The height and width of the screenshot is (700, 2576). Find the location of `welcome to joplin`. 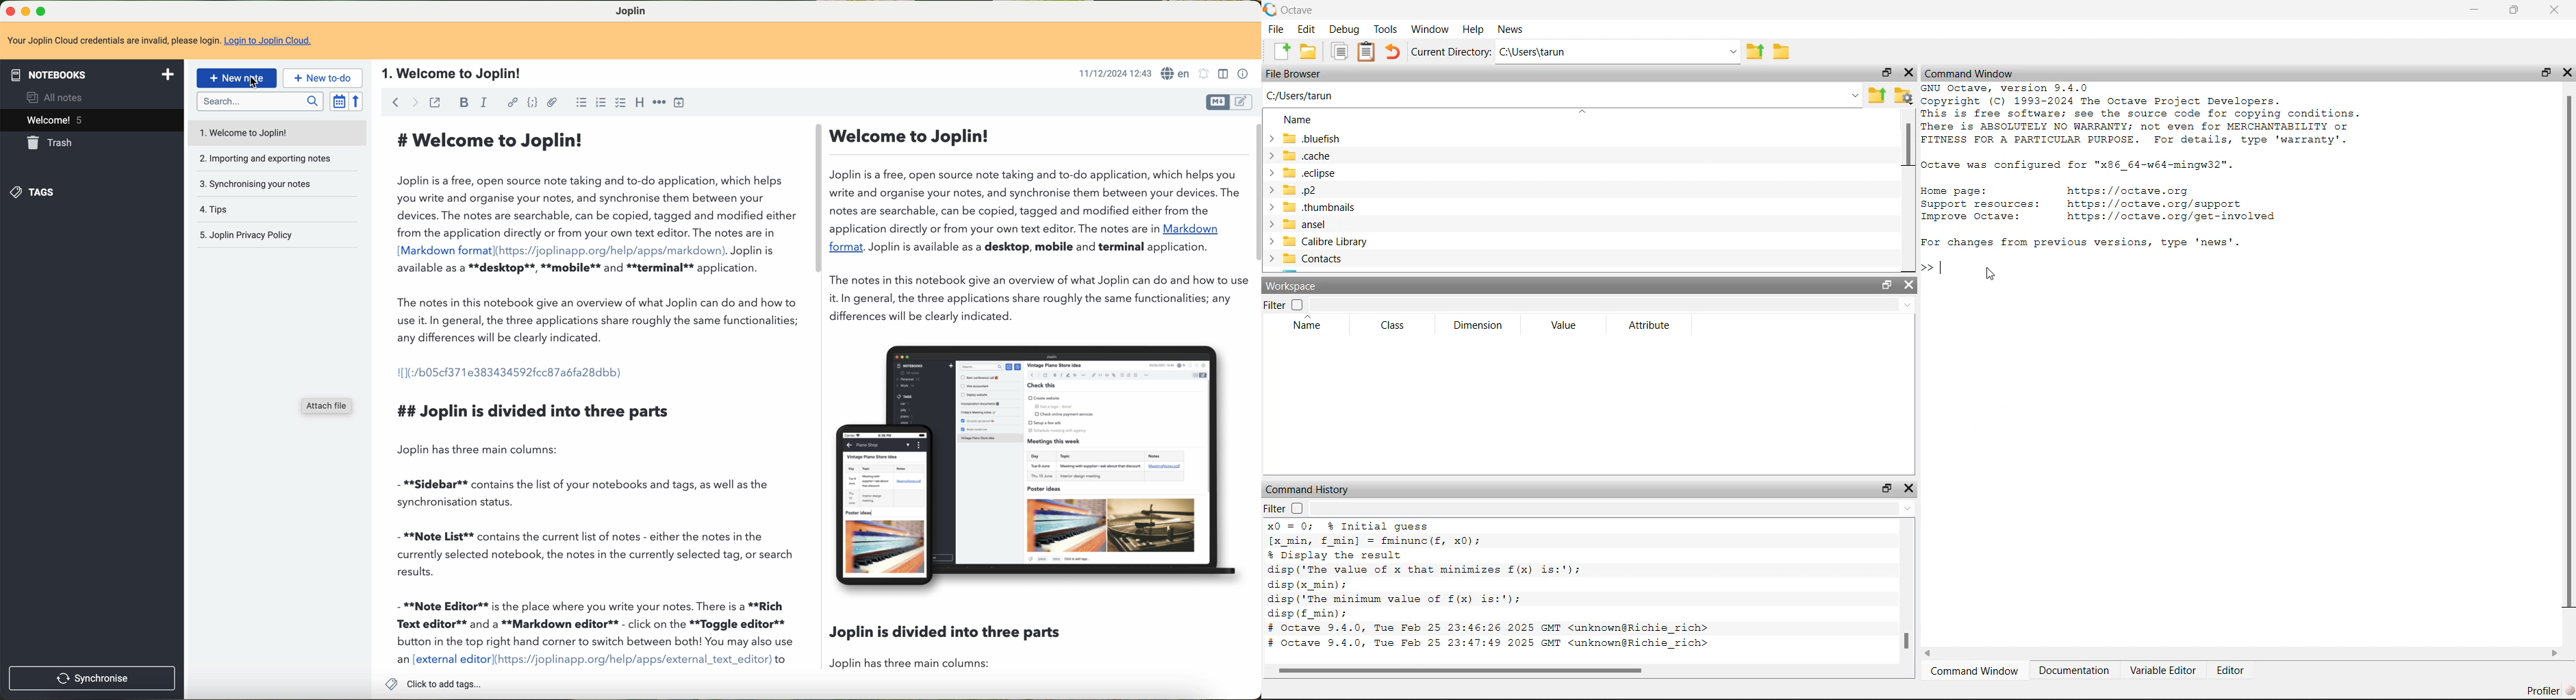

welcome to joplin is located at coordinates (241, 132).